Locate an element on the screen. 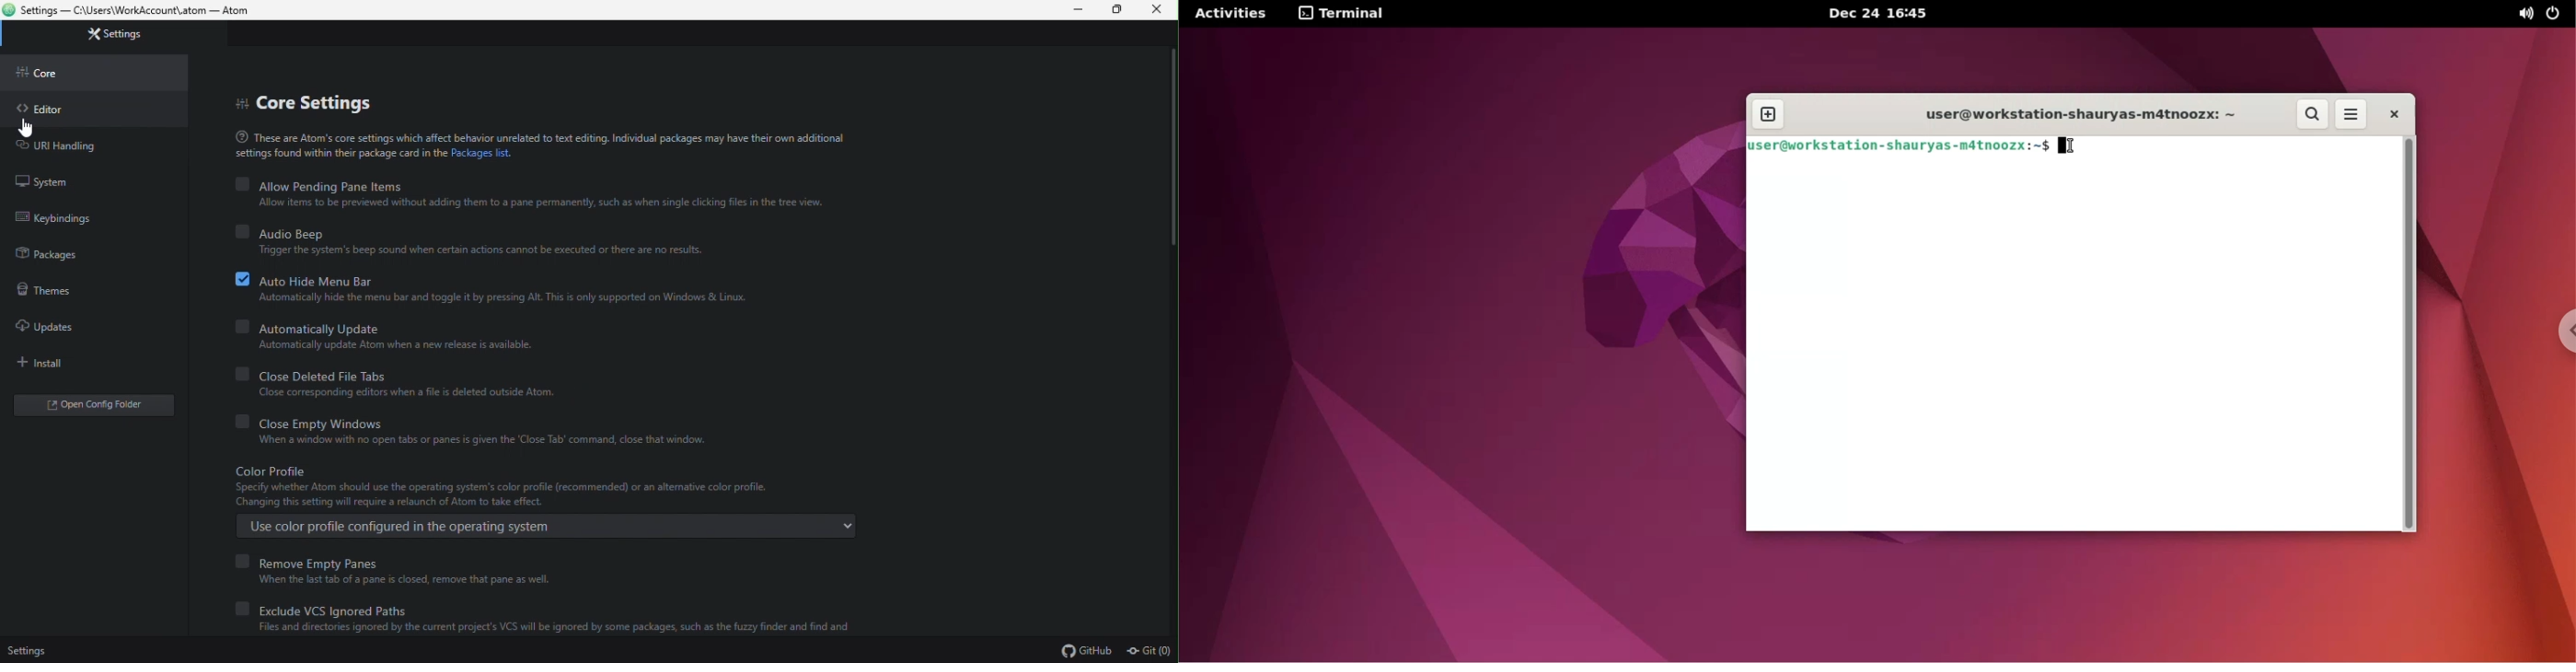  Auto hide menu bar is located at coordinates (502, 279).